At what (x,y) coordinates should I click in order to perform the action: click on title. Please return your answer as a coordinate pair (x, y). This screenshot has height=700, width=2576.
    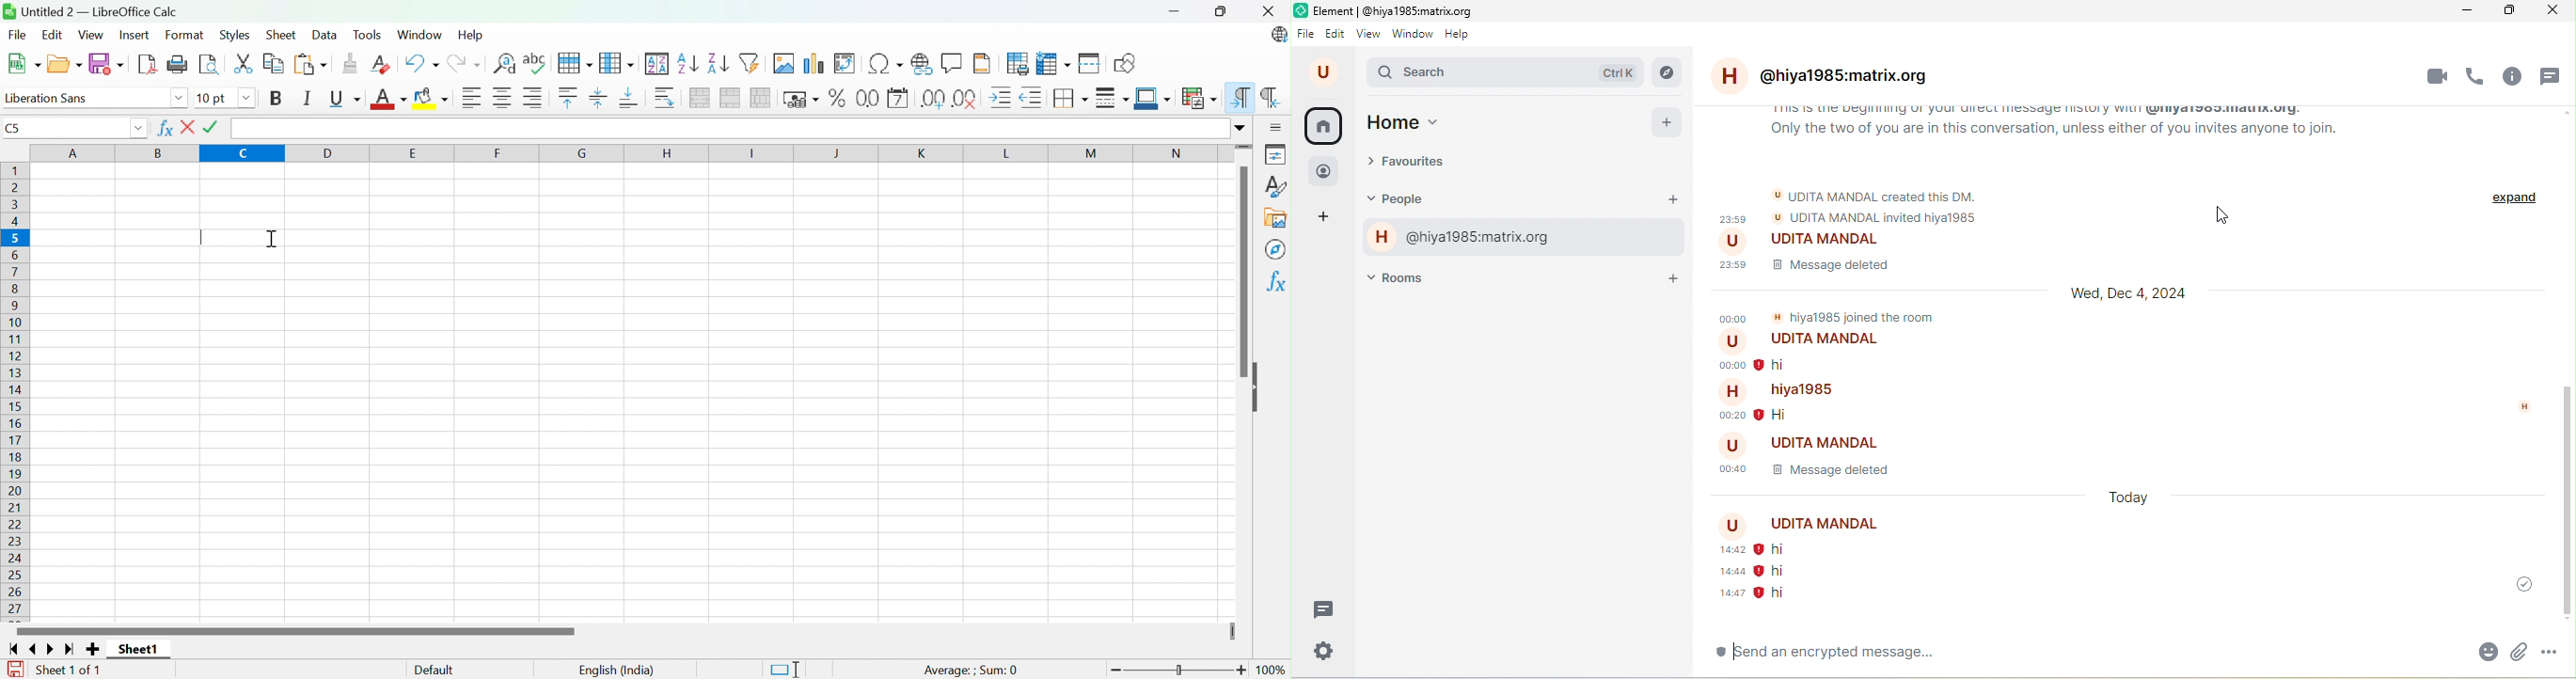
    Looking at the image, I should click on (1393, 9).